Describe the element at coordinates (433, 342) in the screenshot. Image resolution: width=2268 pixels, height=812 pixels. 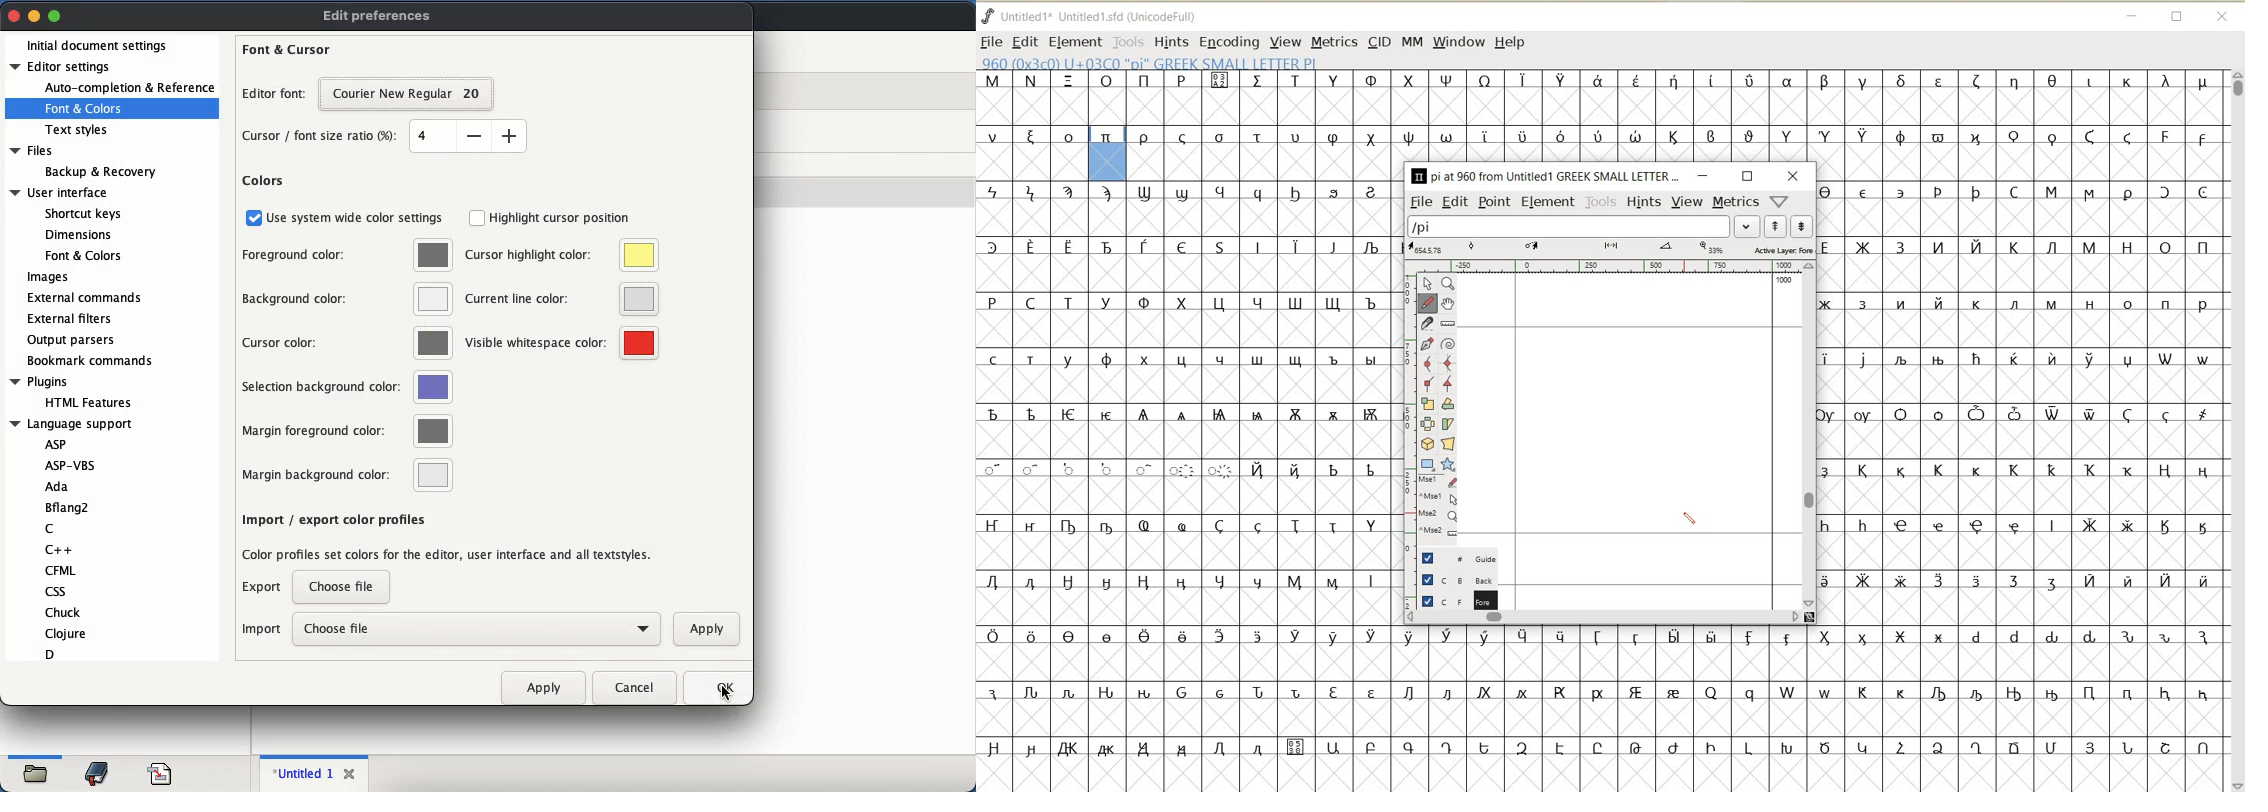
I see `color` at that location.